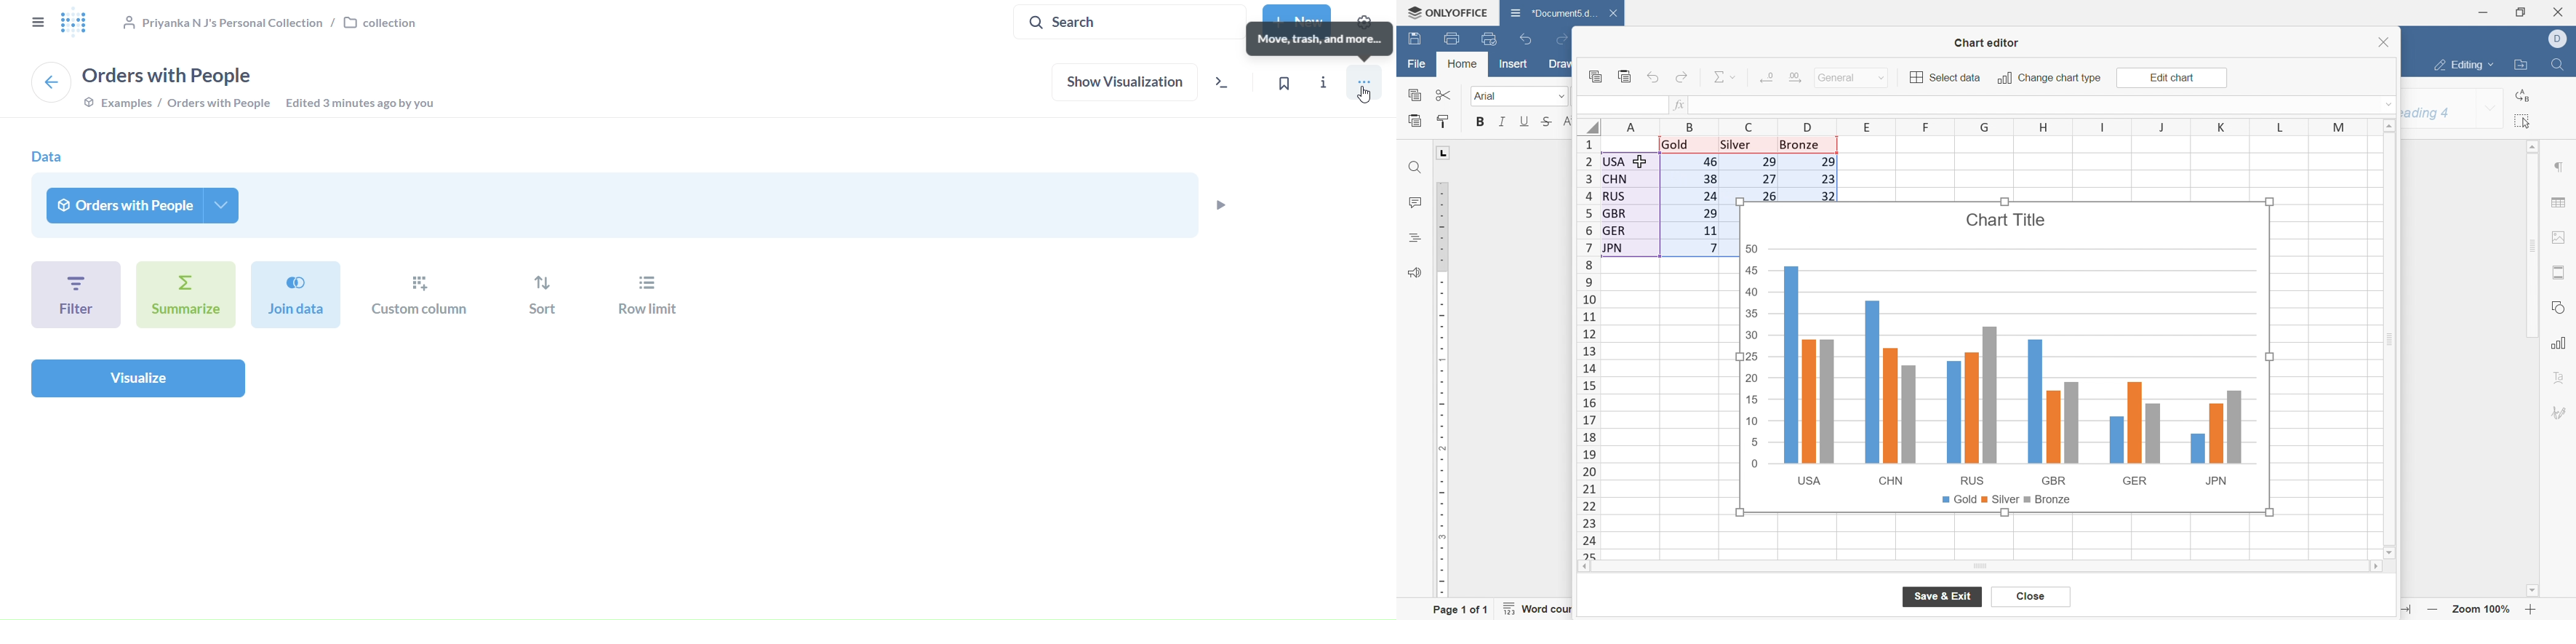 The image size is (2576, 644). I want to click on save, so click(1415, 39).